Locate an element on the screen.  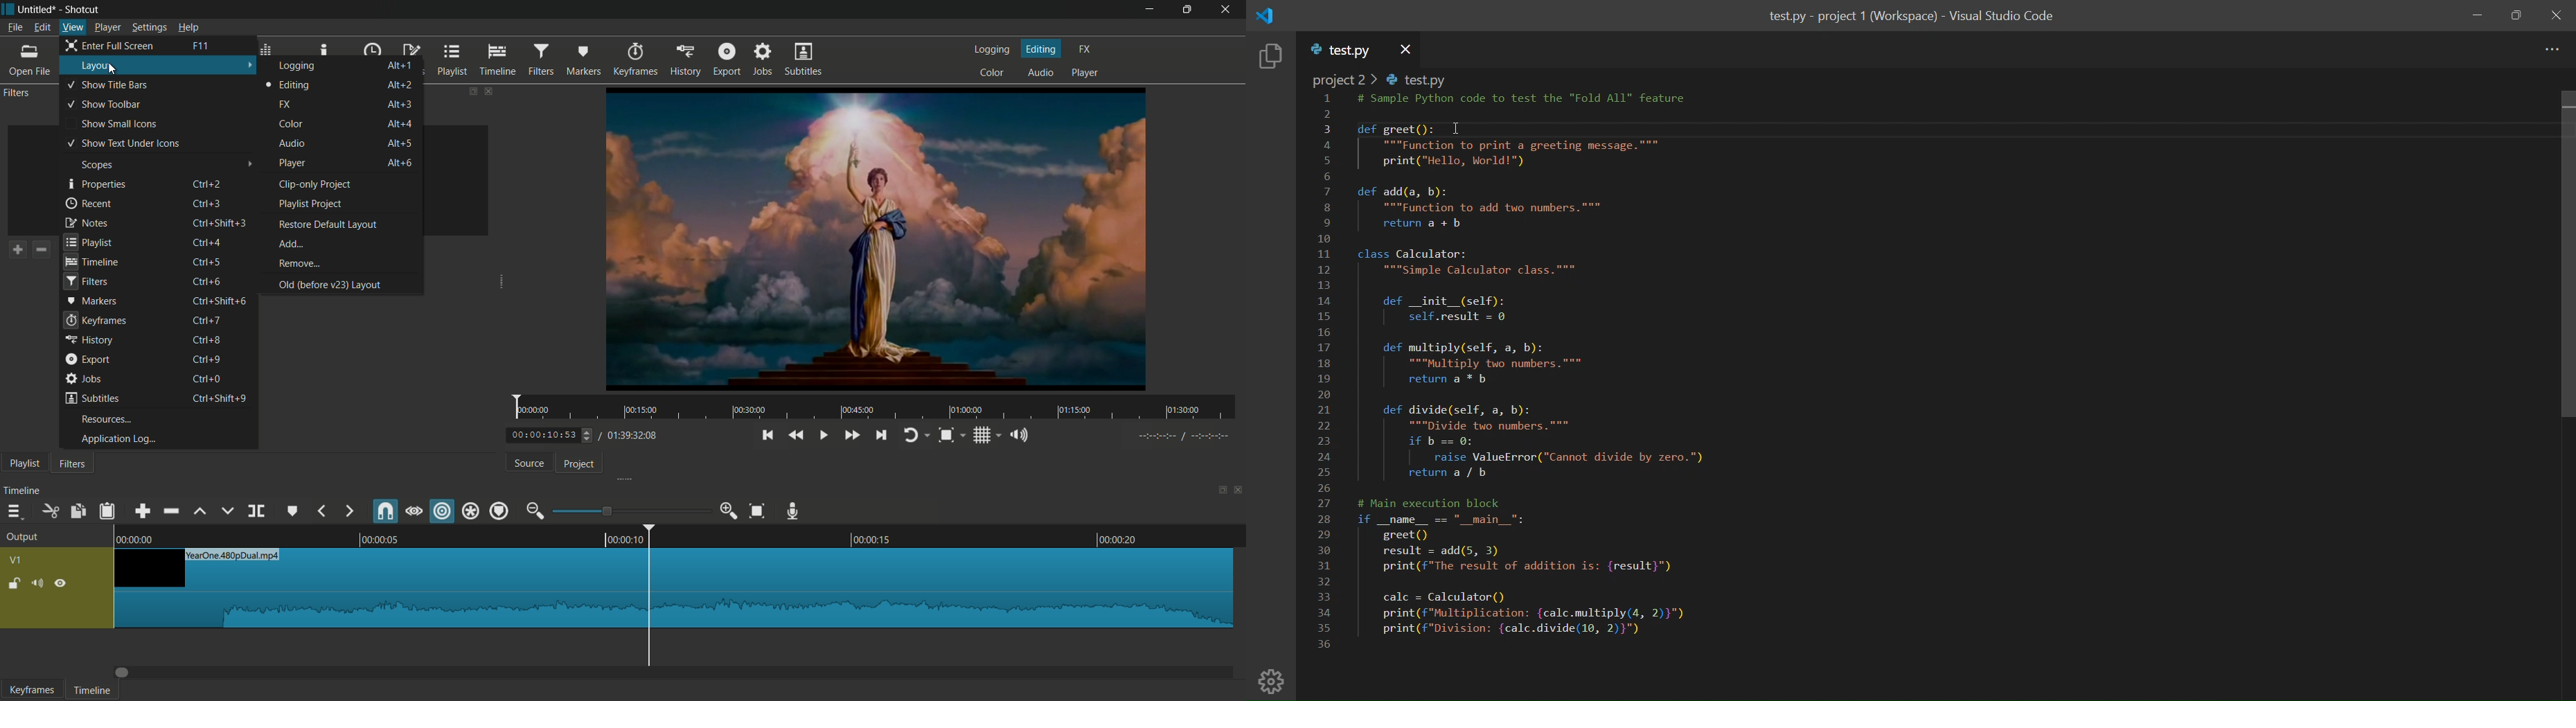
overwrite is located at coordinates (227, 511).